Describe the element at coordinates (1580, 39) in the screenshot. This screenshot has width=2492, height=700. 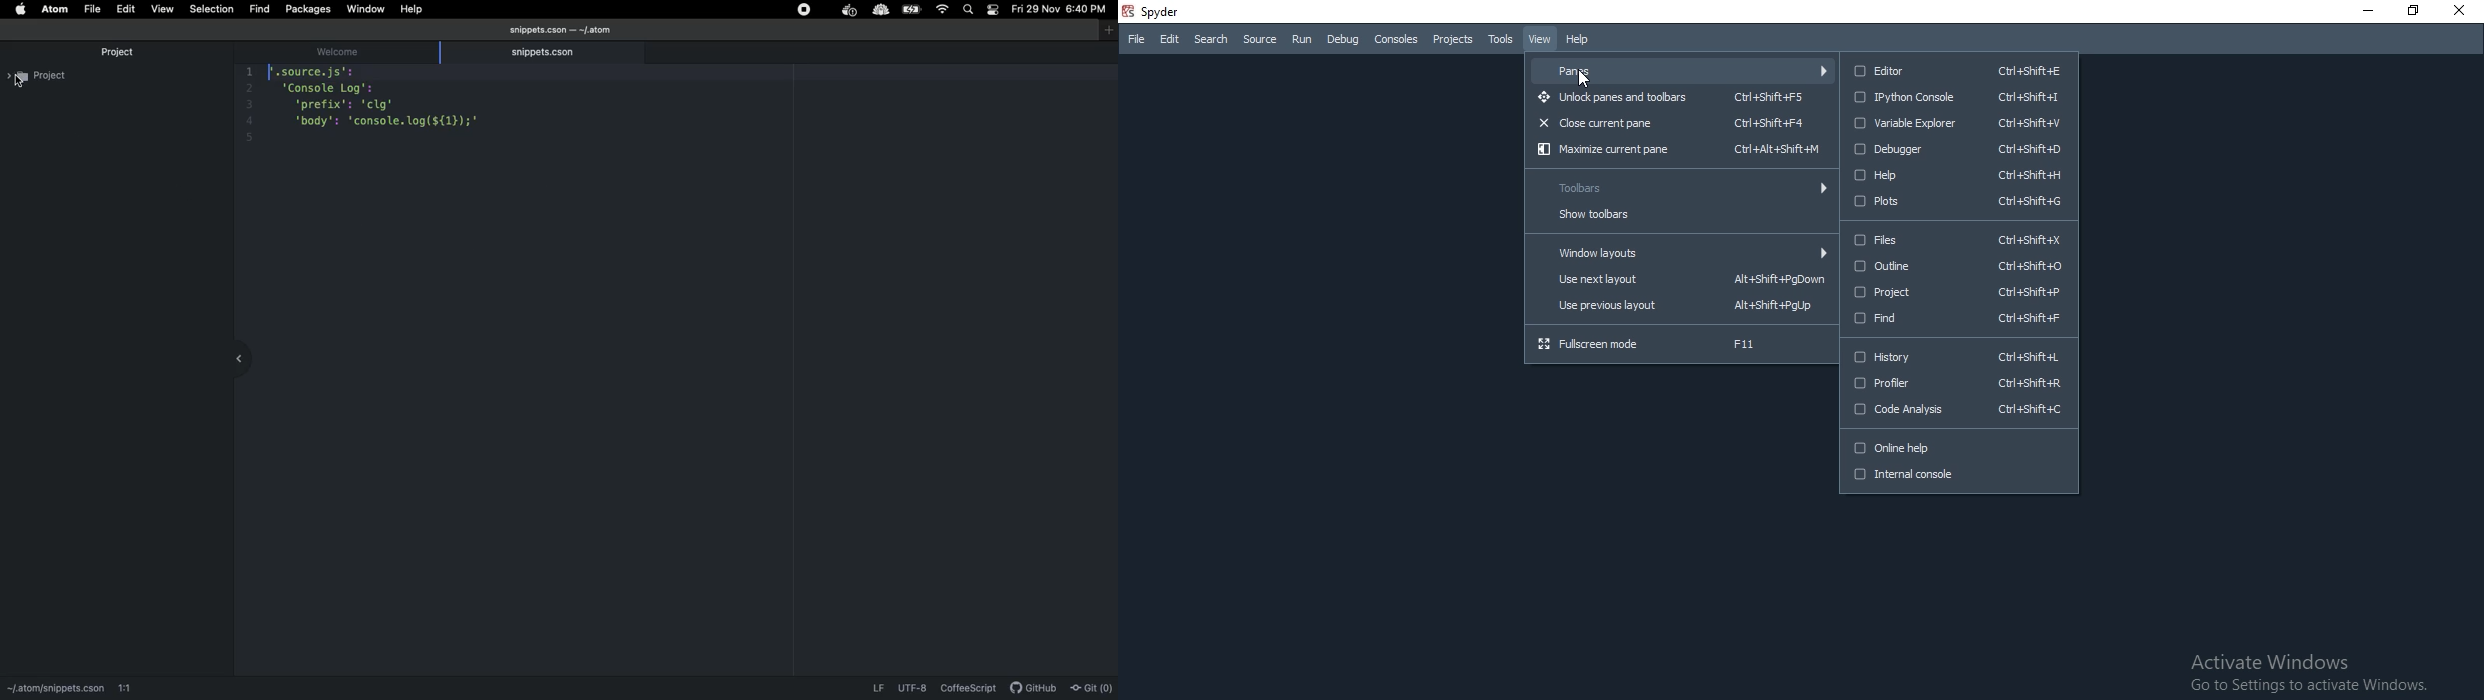
I see `Help` at that location.